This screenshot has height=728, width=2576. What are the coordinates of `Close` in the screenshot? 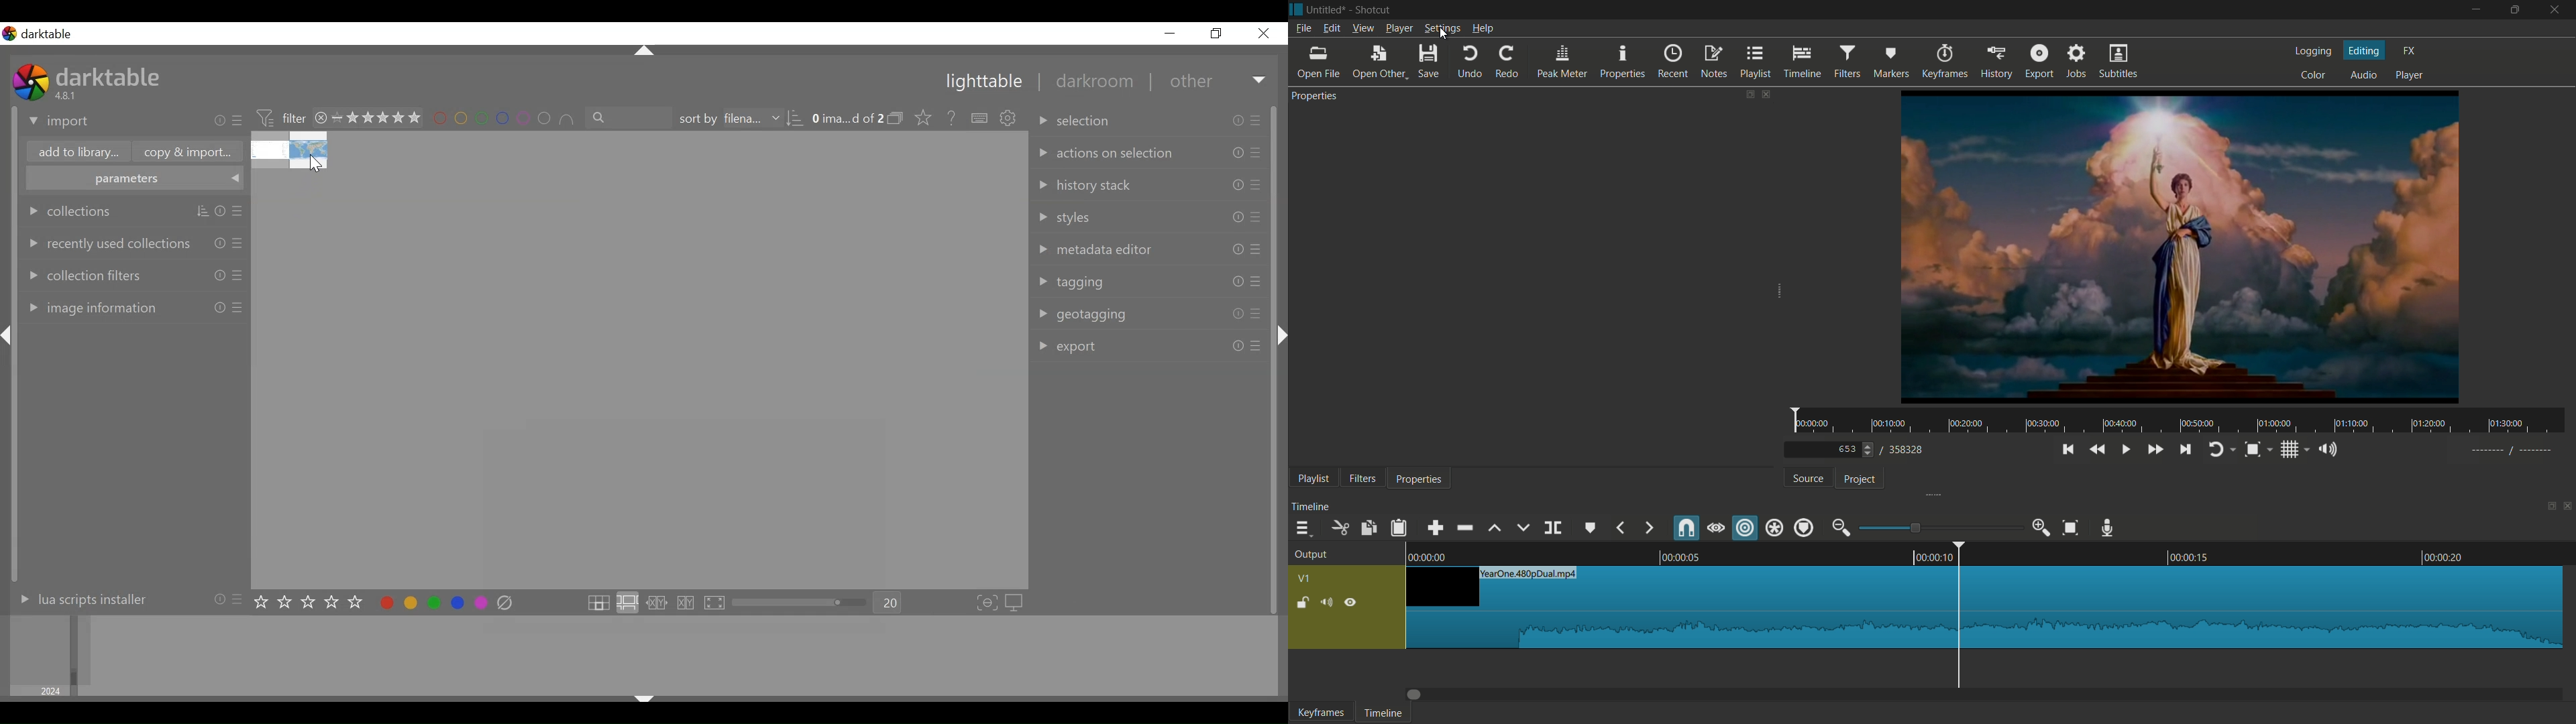 It's located at (1264, 33).